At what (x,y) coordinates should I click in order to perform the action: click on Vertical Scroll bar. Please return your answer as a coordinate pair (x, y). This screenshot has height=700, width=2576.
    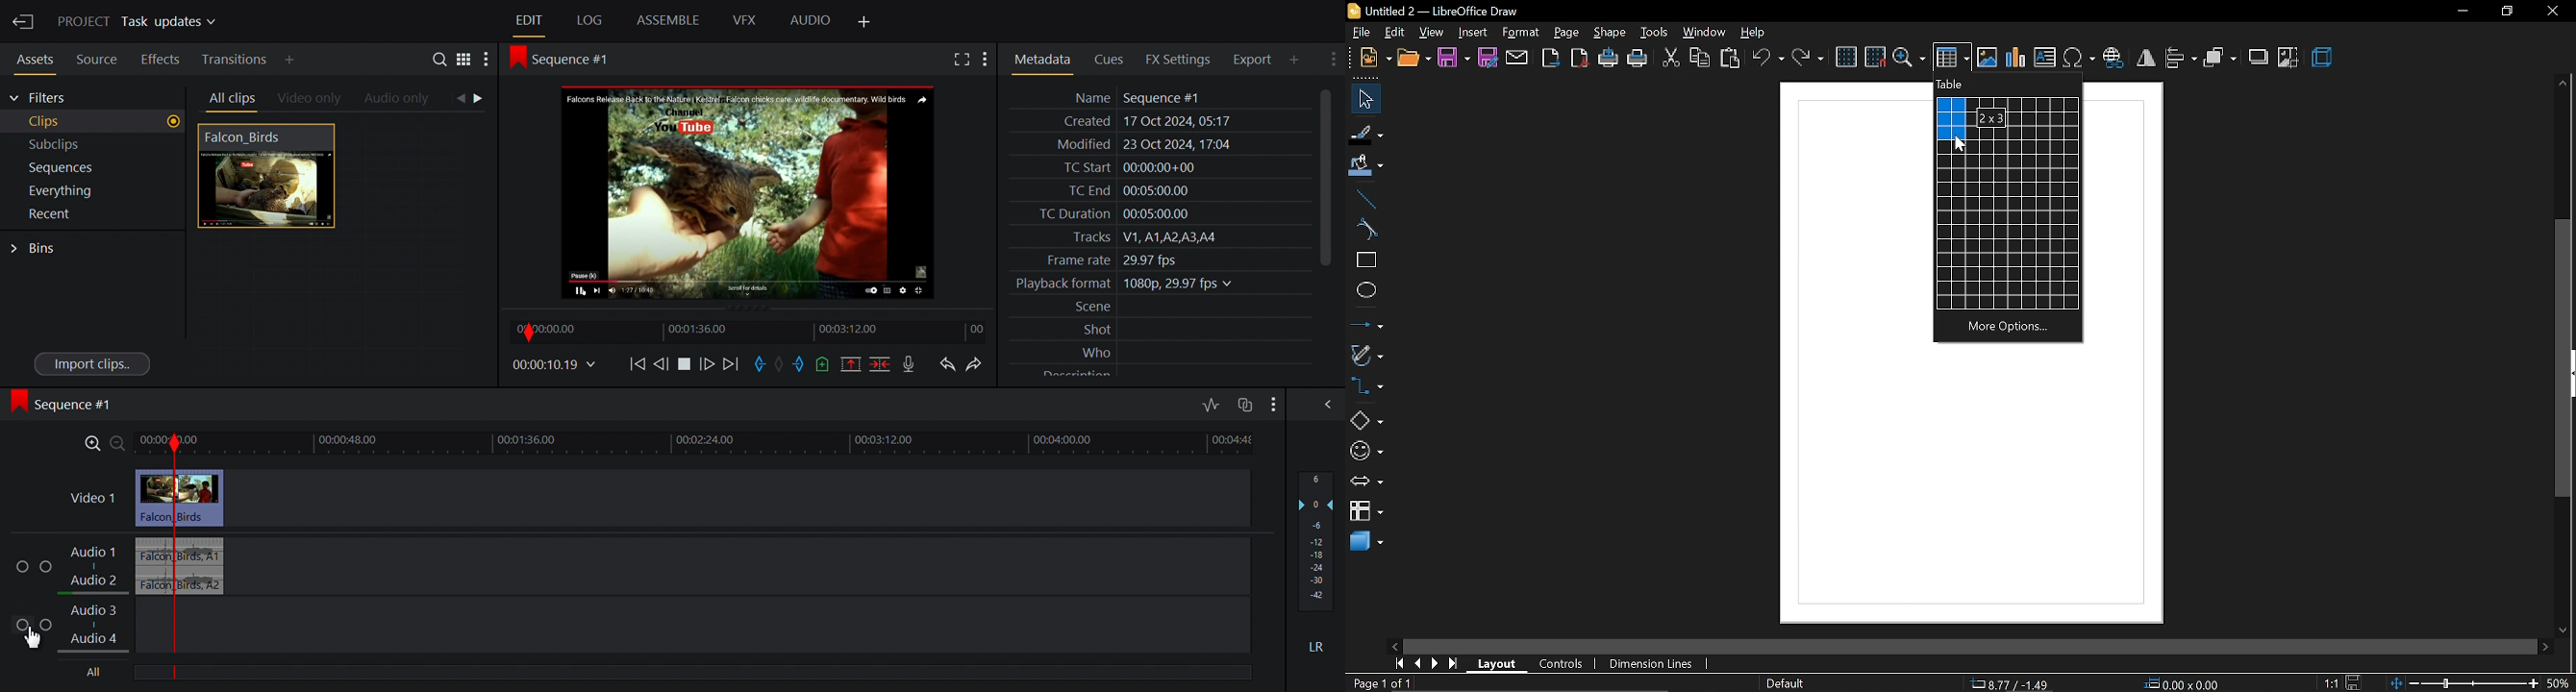
    Looking at the image, I should click on (1326, 177).